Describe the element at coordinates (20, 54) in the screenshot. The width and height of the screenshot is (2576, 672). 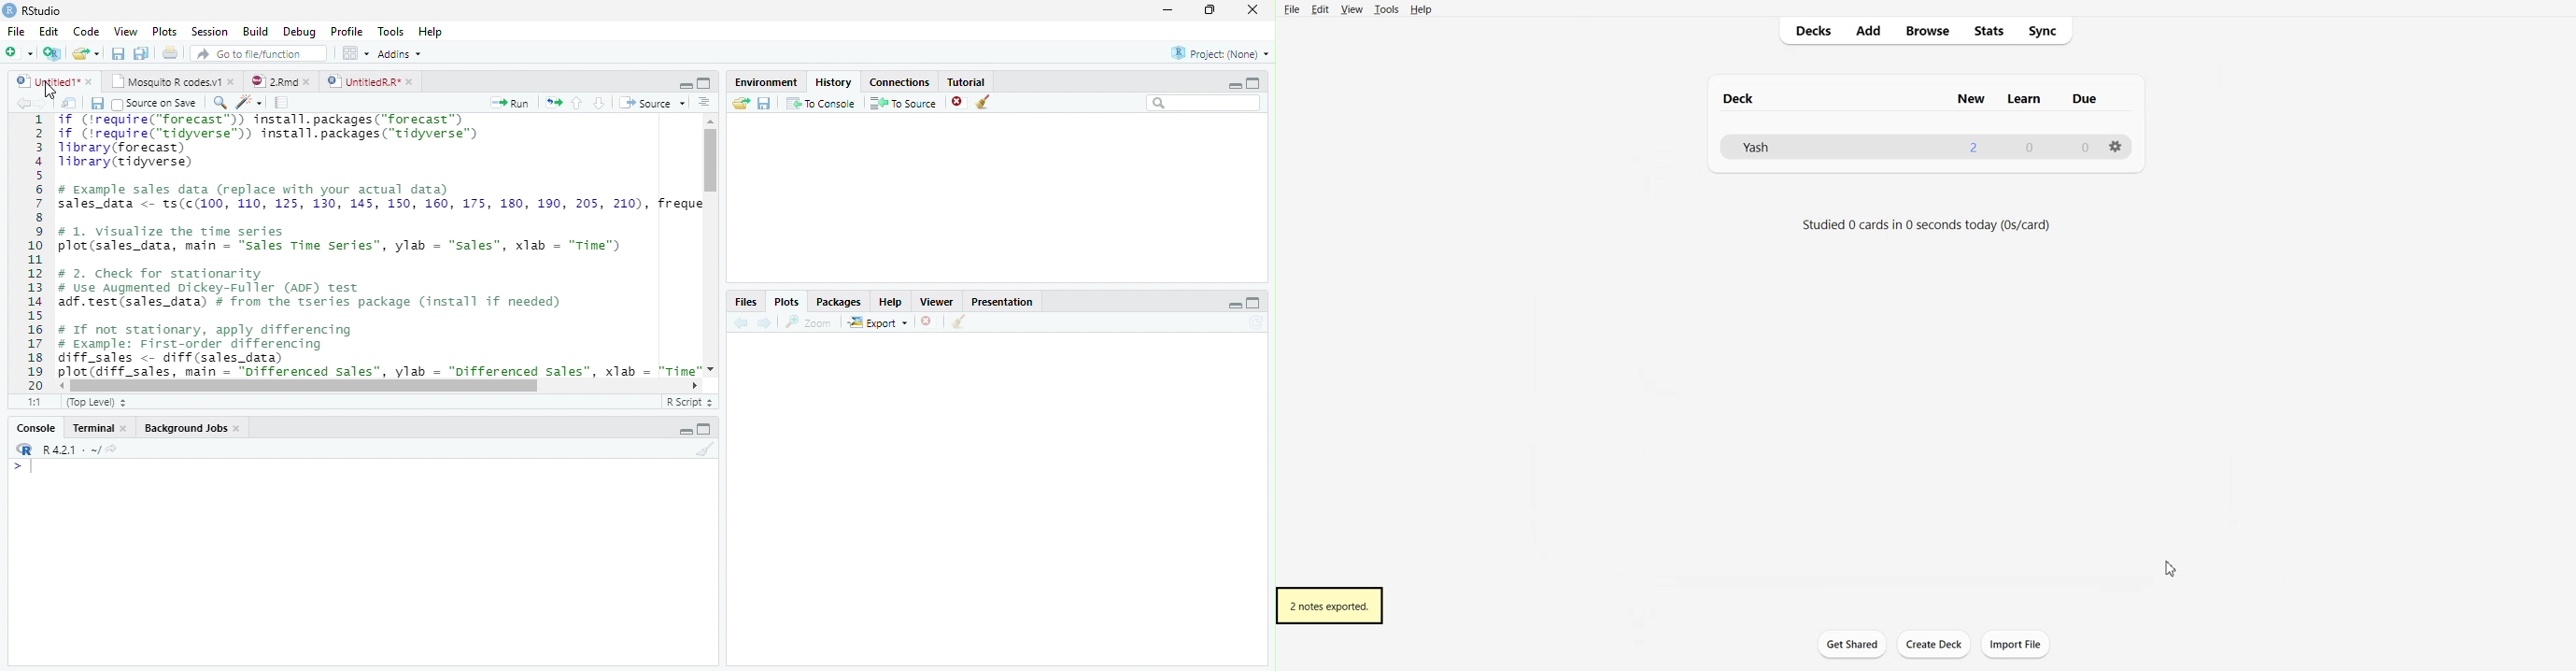
I see `Create file` at that location.